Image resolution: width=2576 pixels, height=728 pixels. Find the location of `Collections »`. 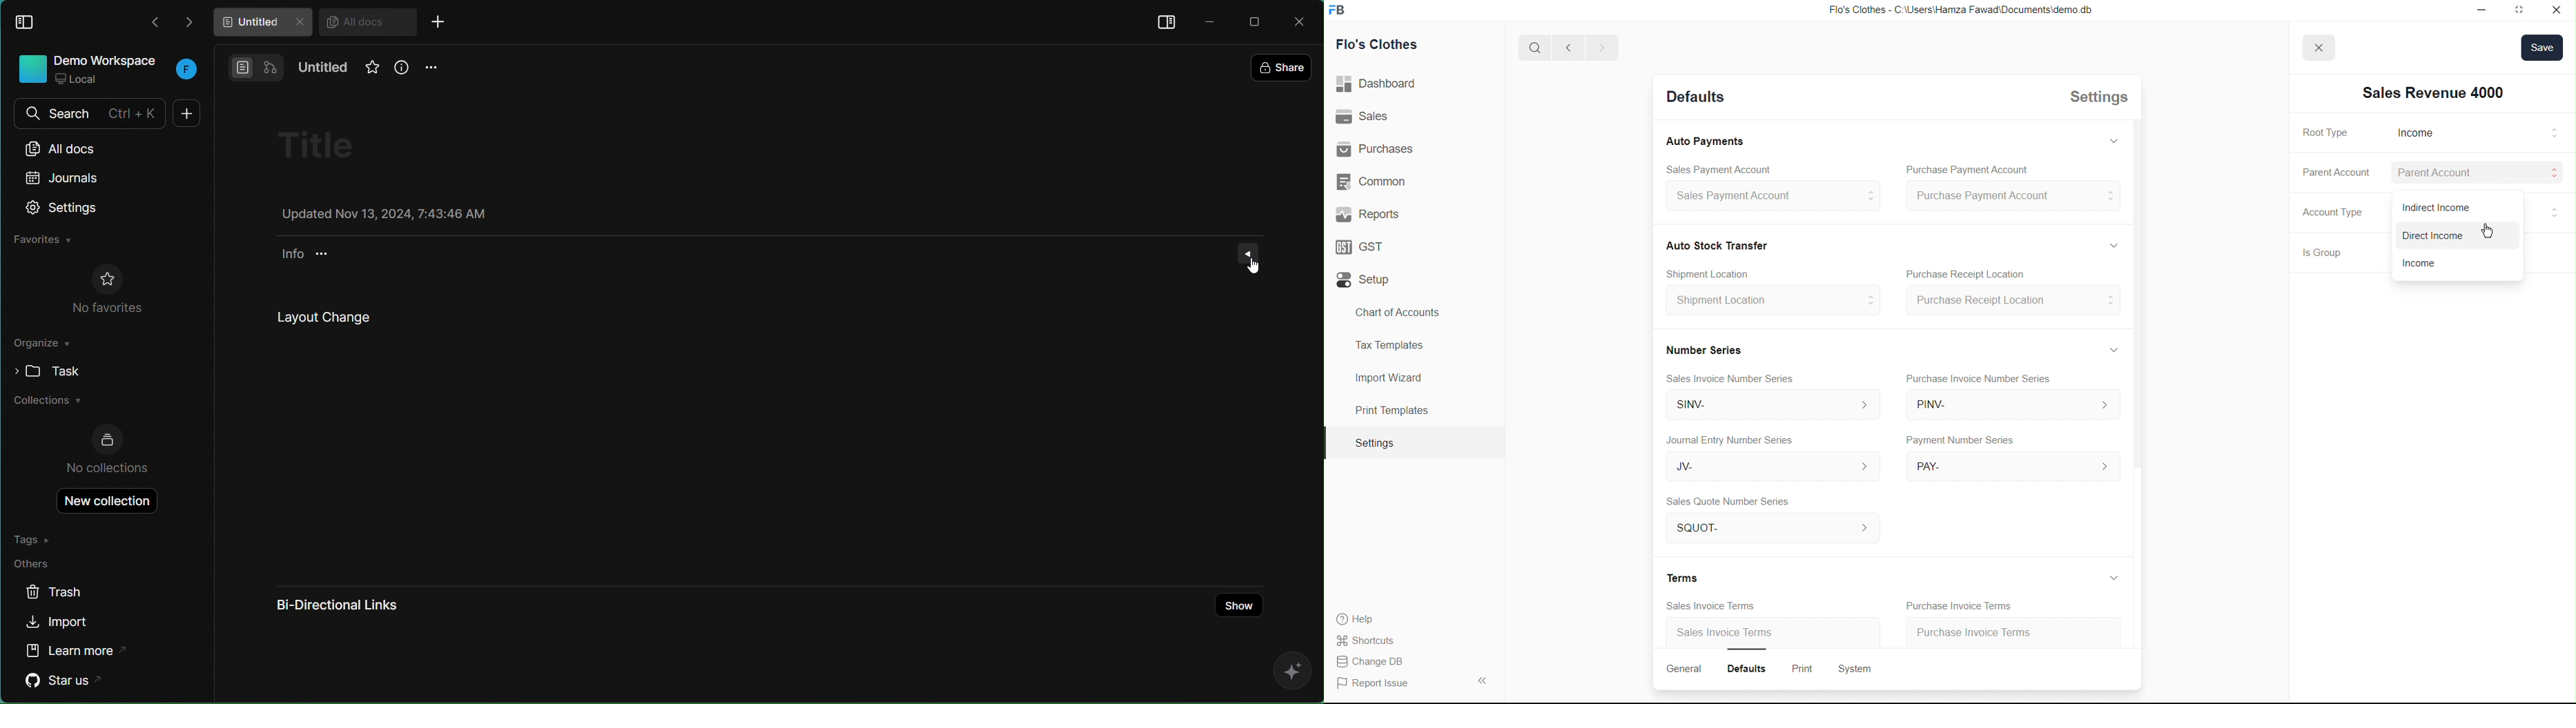

Collections » is located at coordinates (47, 402).